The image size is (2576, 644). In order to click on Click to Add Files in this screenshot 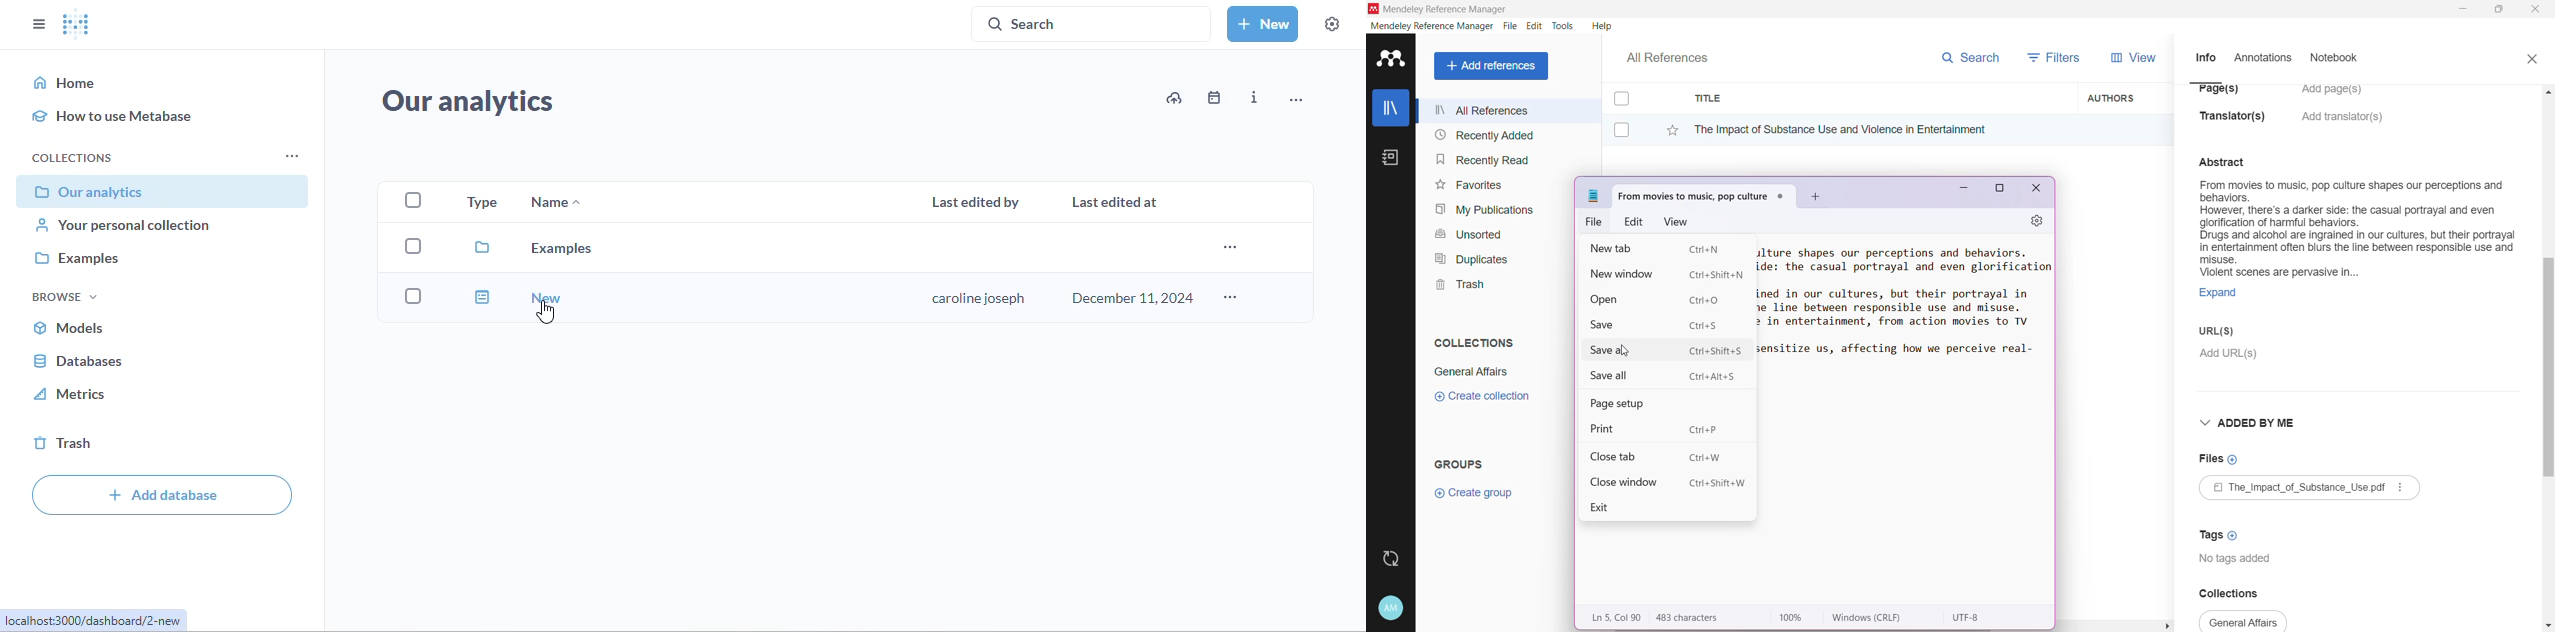, I will do `click(2219, 460)`.